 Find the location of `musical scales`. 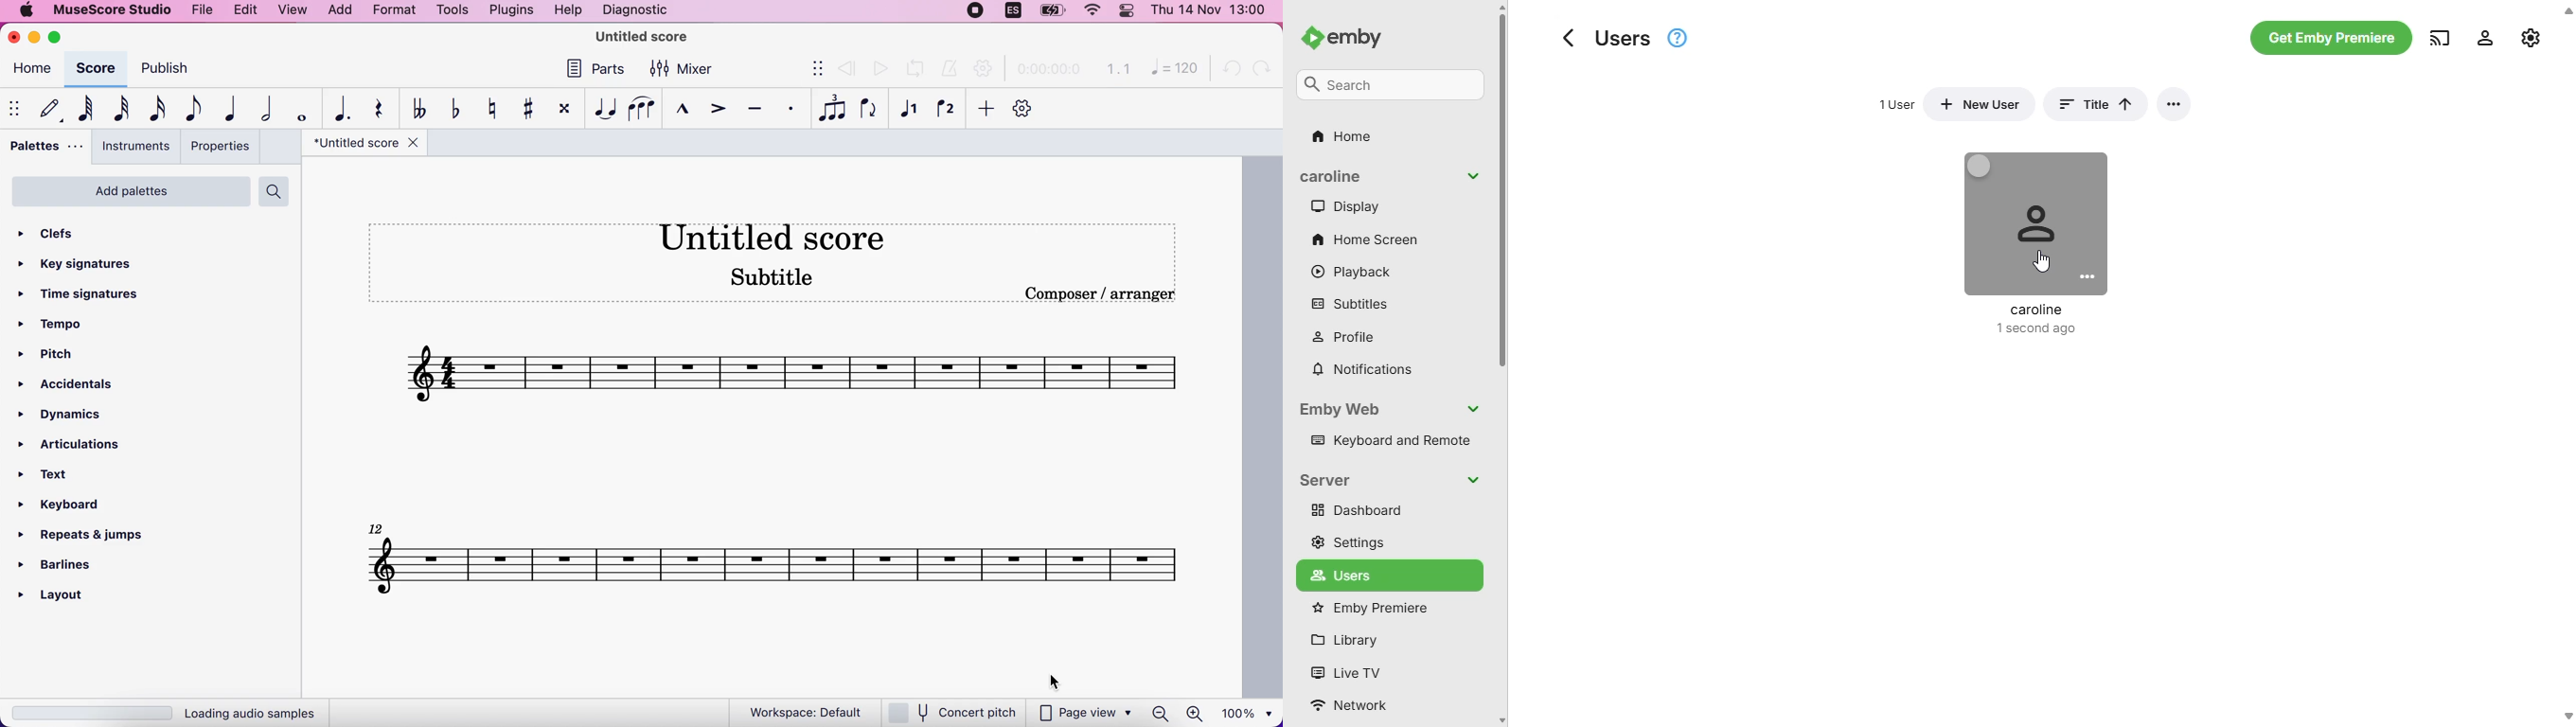

musical scales is located at coordinates (775, 561).